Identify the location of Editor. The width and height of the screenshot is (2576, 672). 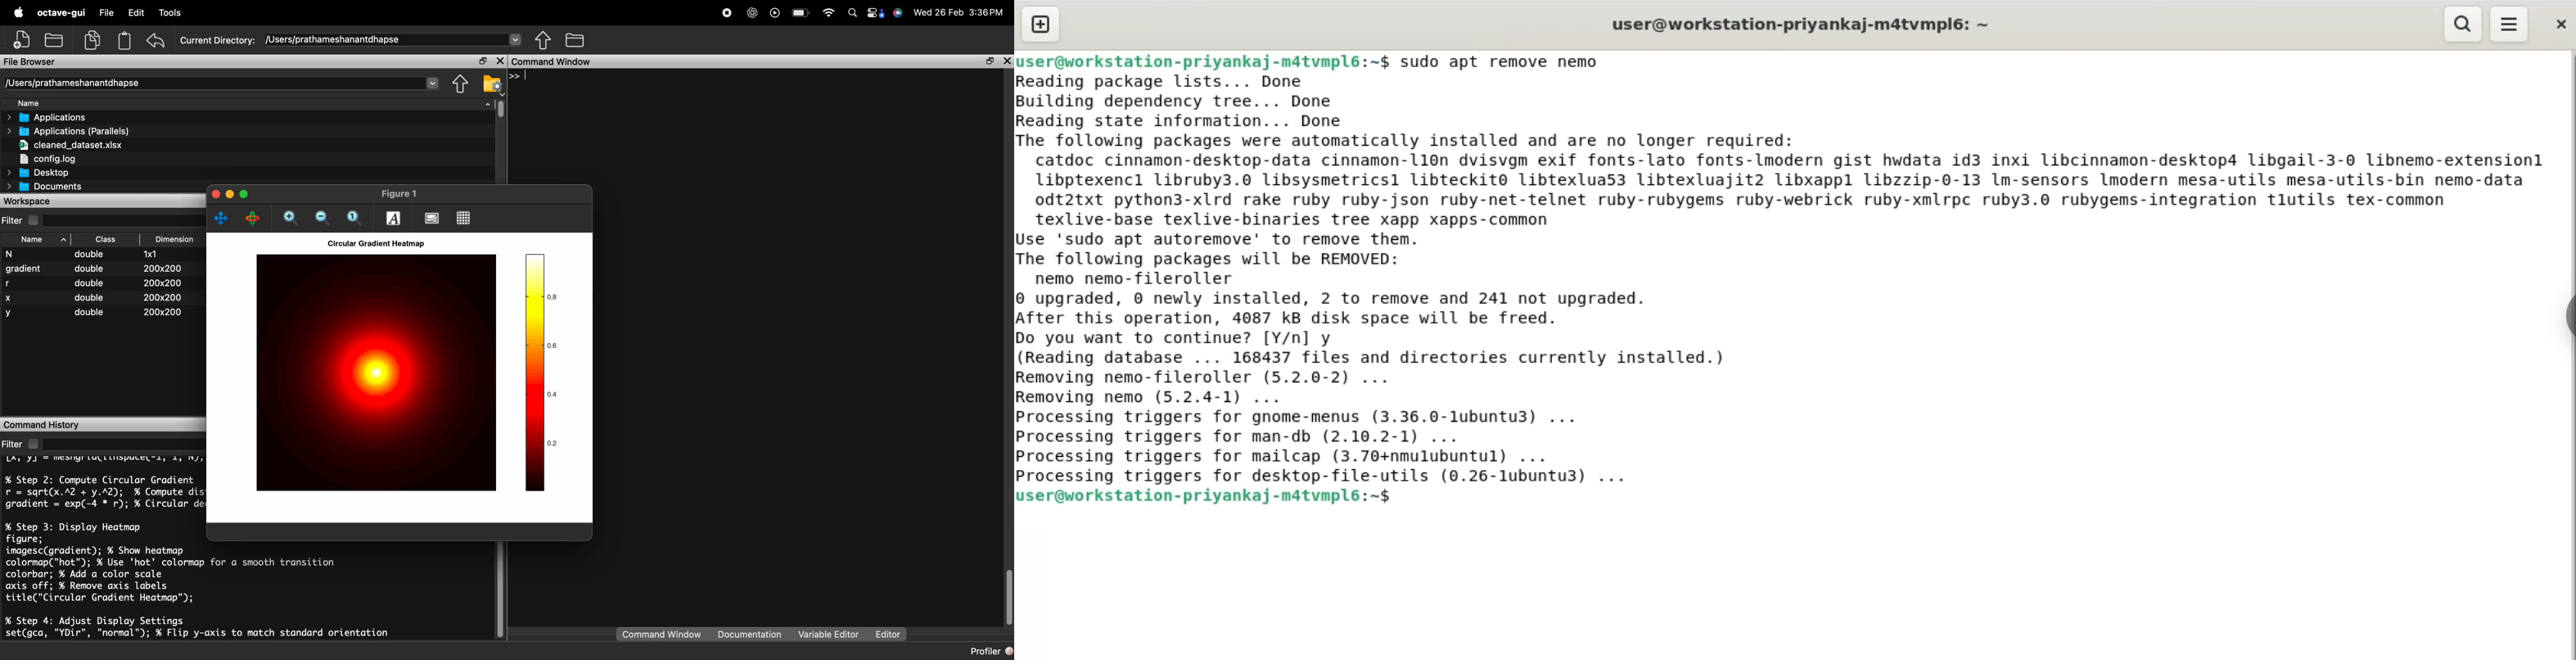
(890, 633).